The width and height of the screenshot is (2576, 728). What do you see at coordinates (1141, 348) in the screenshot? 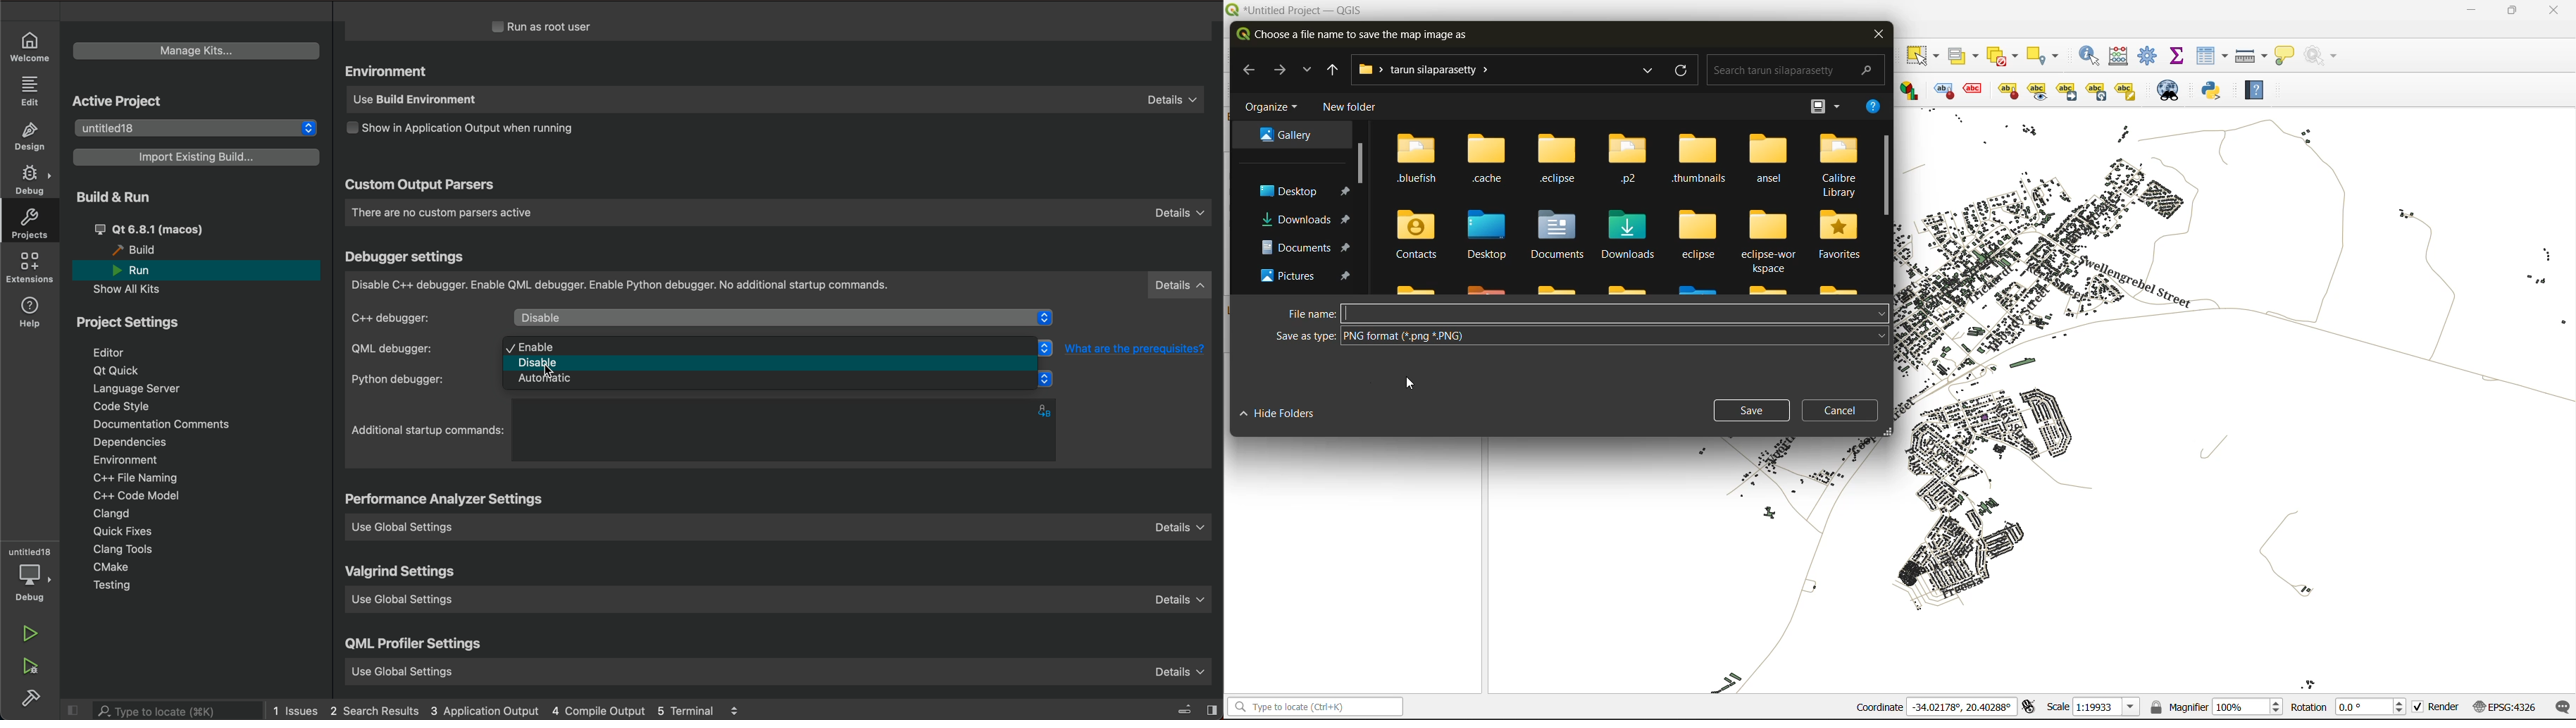
I see `What are the prerequisites?` at bounding box center [1141, 348].